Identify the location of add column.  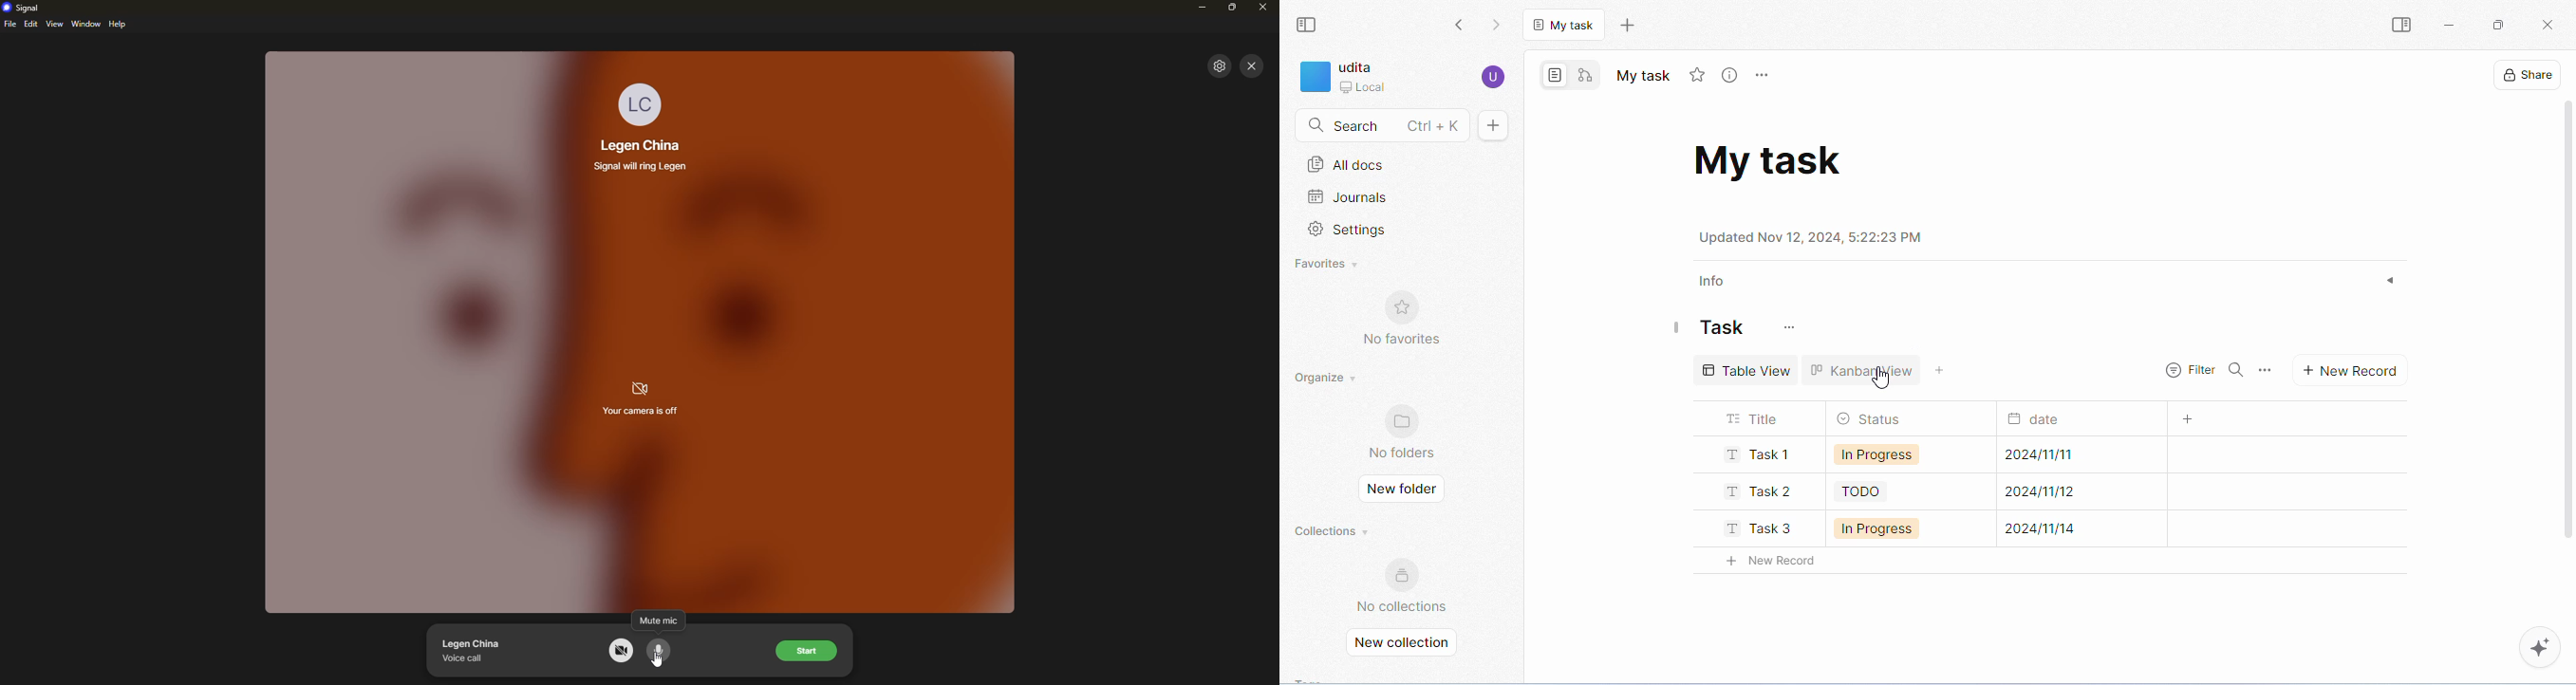
(2186, 419).